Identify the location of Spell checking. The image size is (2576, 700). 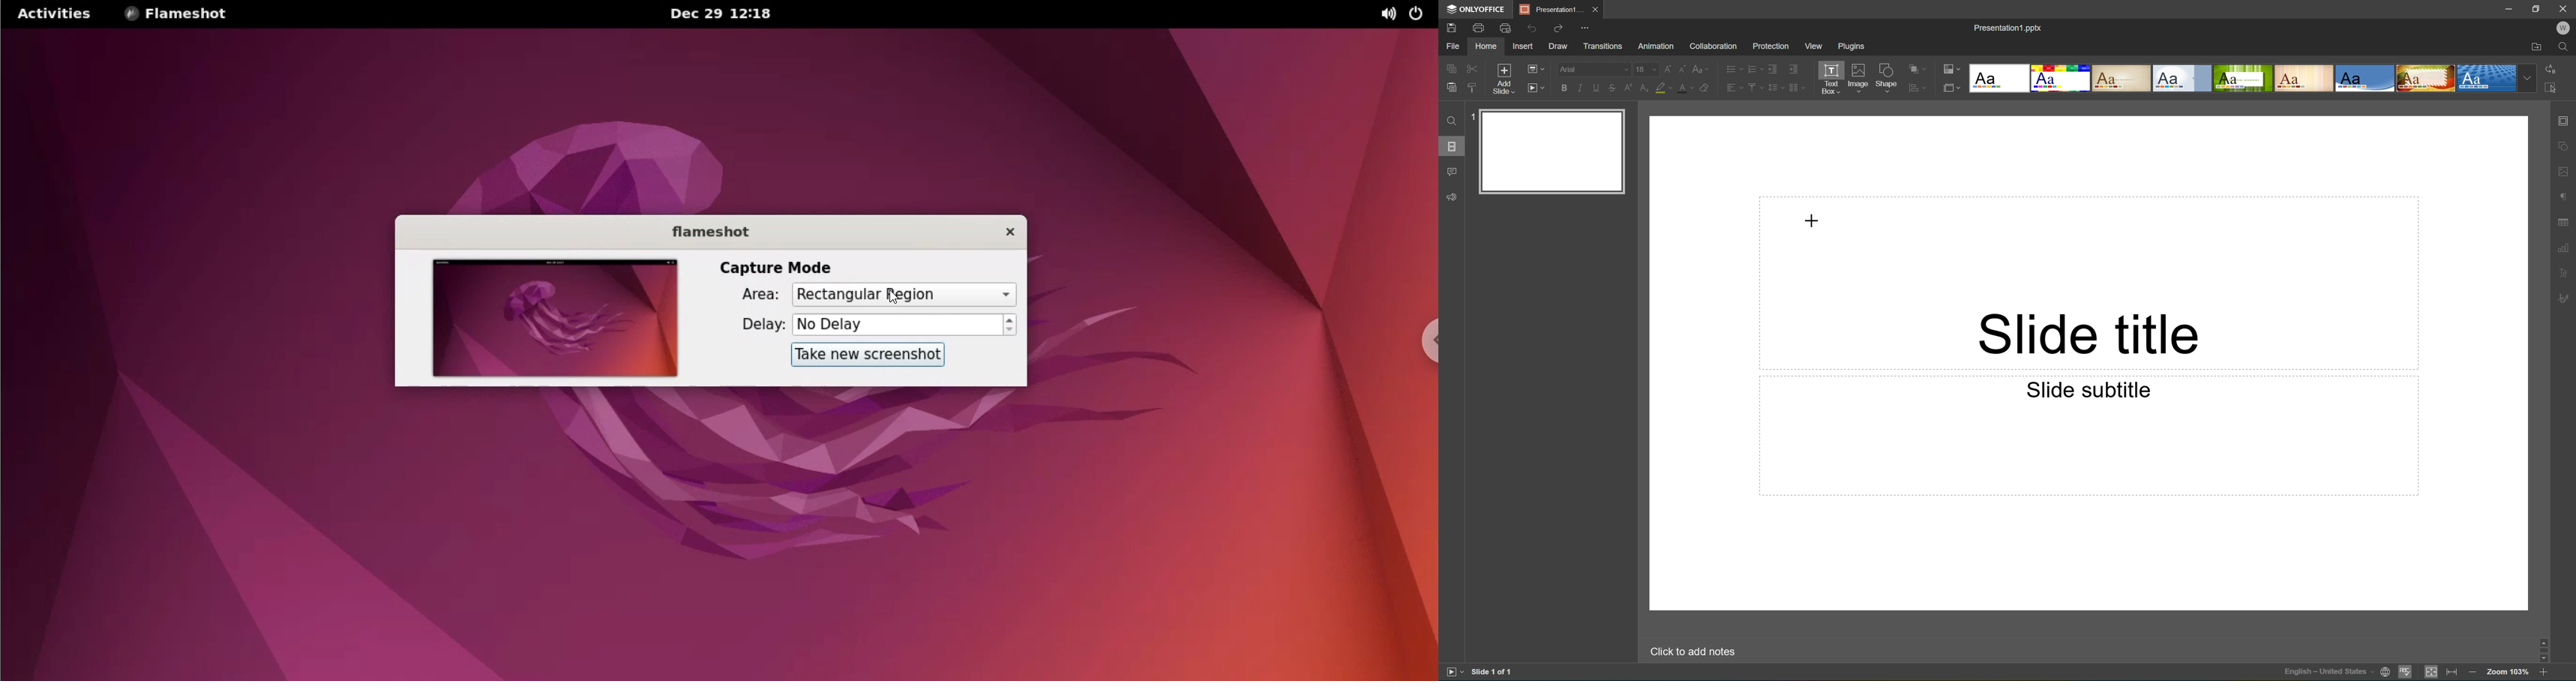
(2406, 673).